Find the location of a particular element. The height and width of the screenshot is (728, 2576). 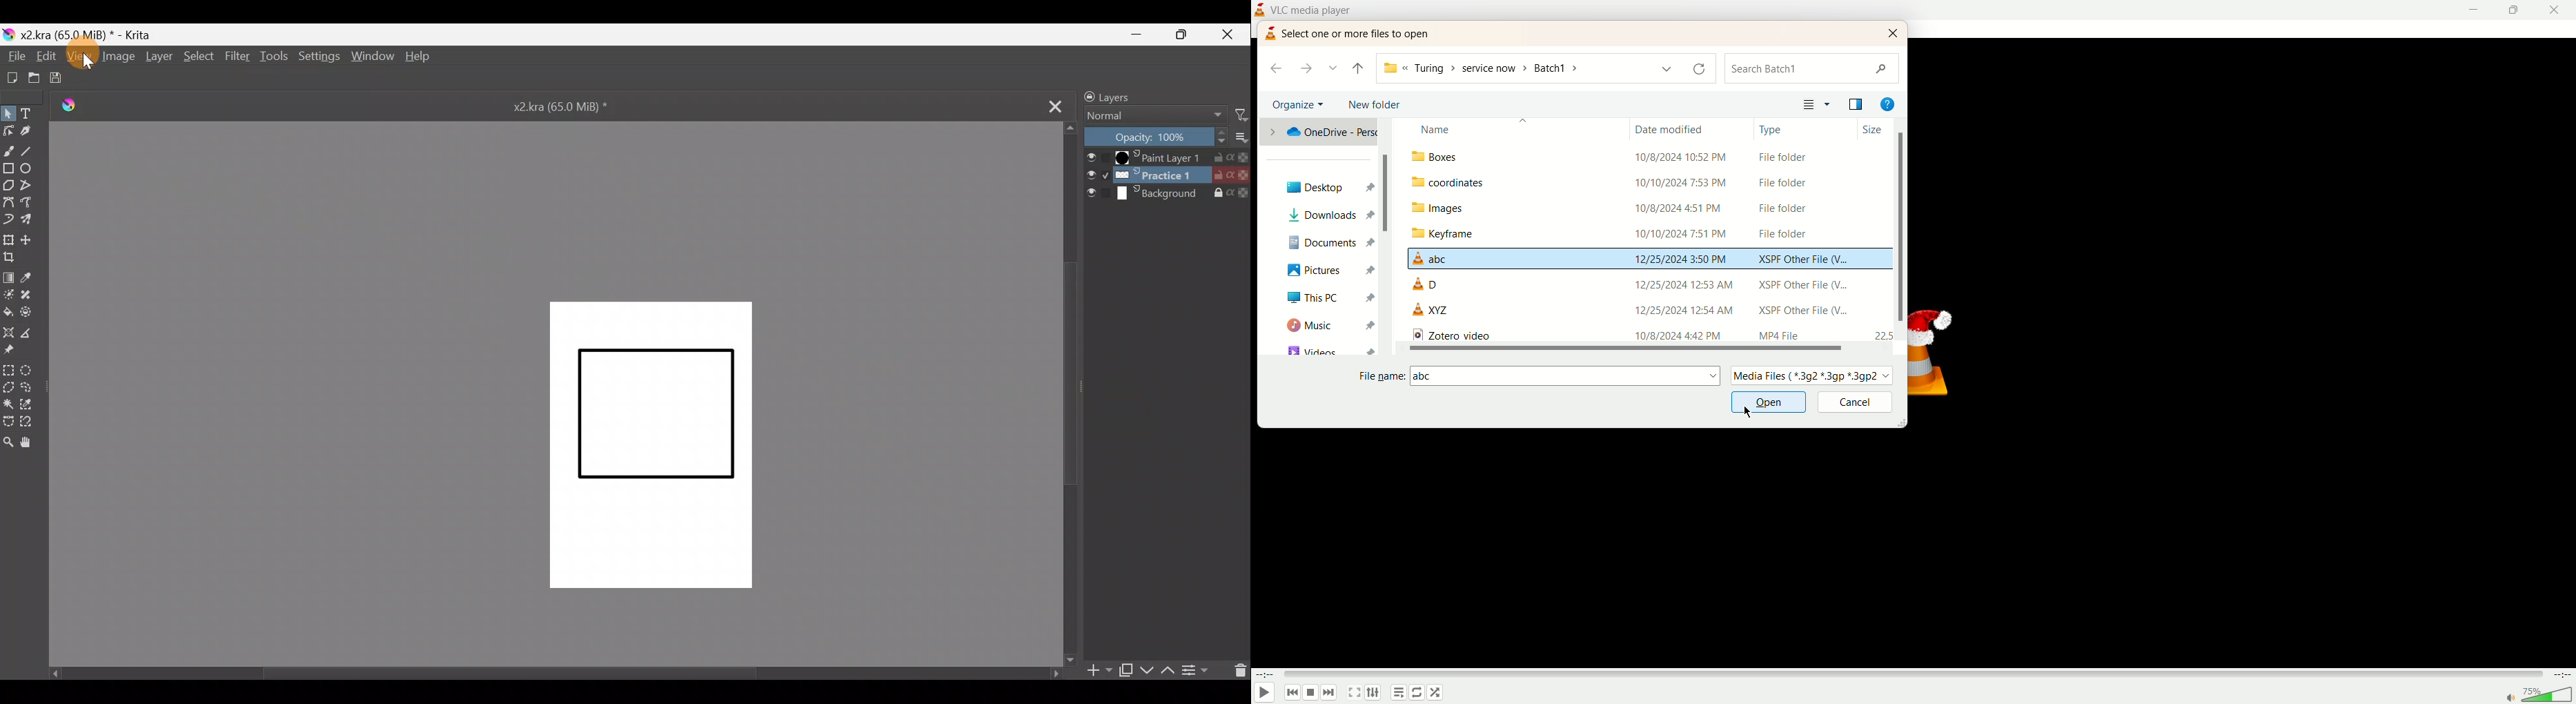

Help is located at coordinates (419, 58).